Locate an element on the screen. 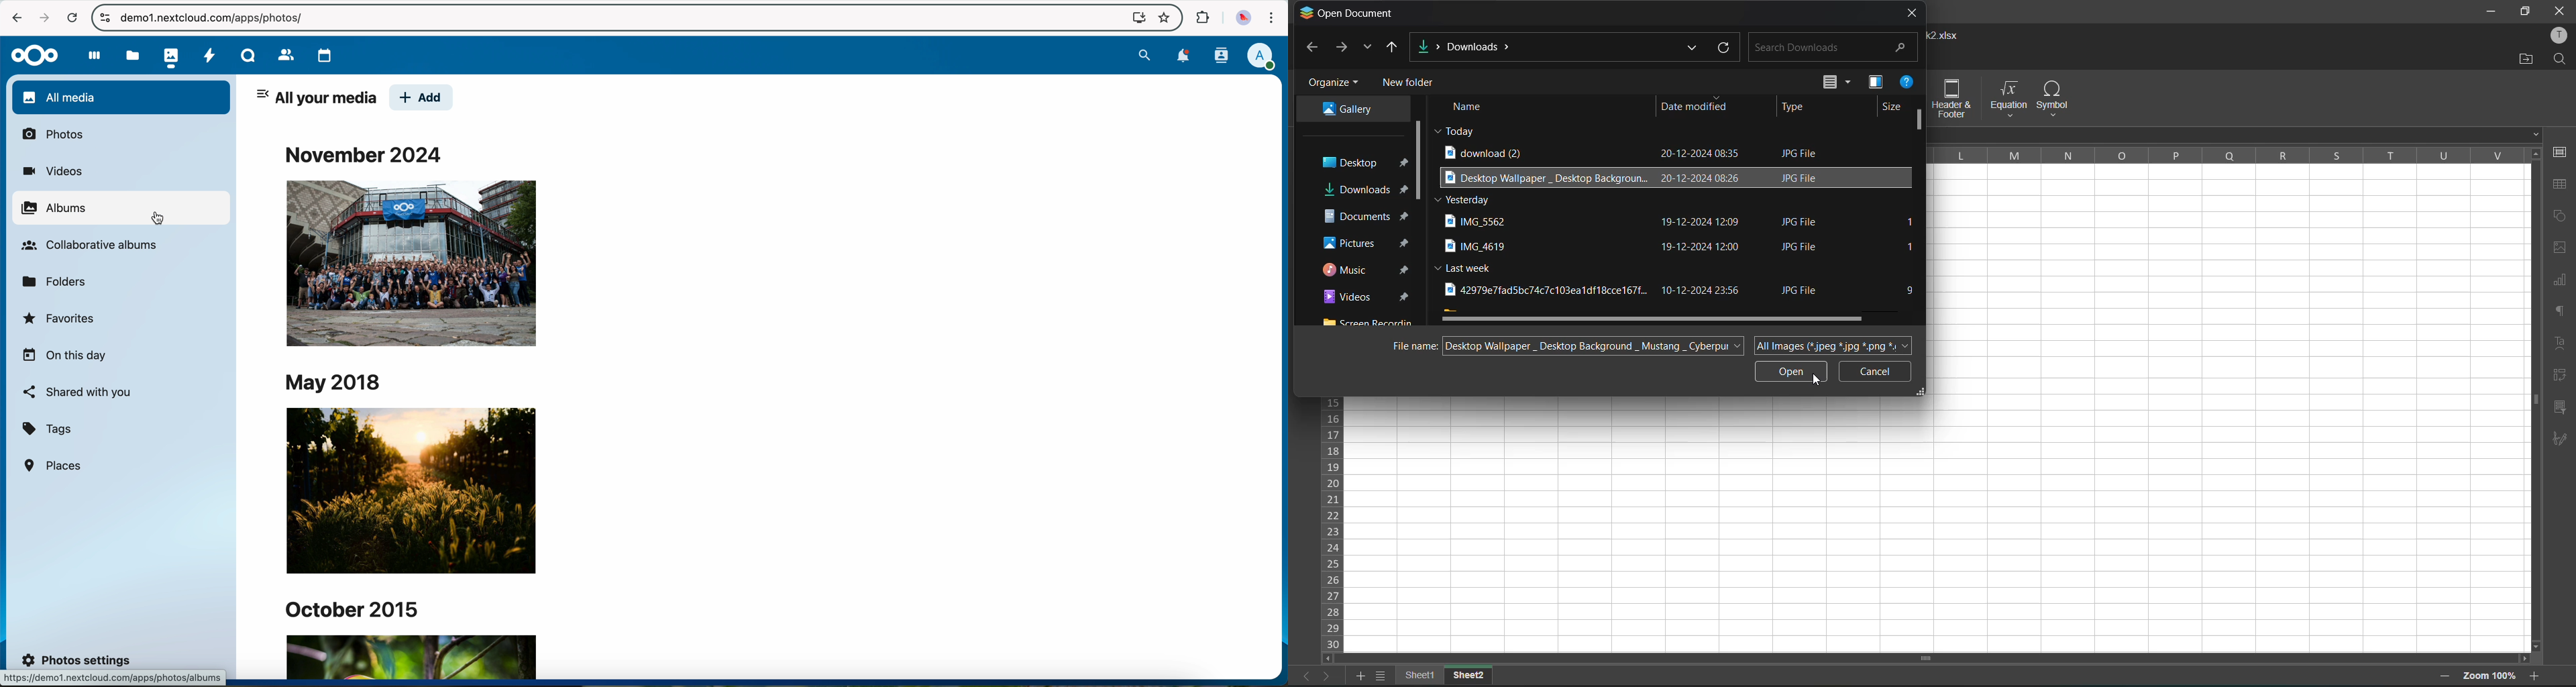  add sheet is located at coordinates (1360, 677).